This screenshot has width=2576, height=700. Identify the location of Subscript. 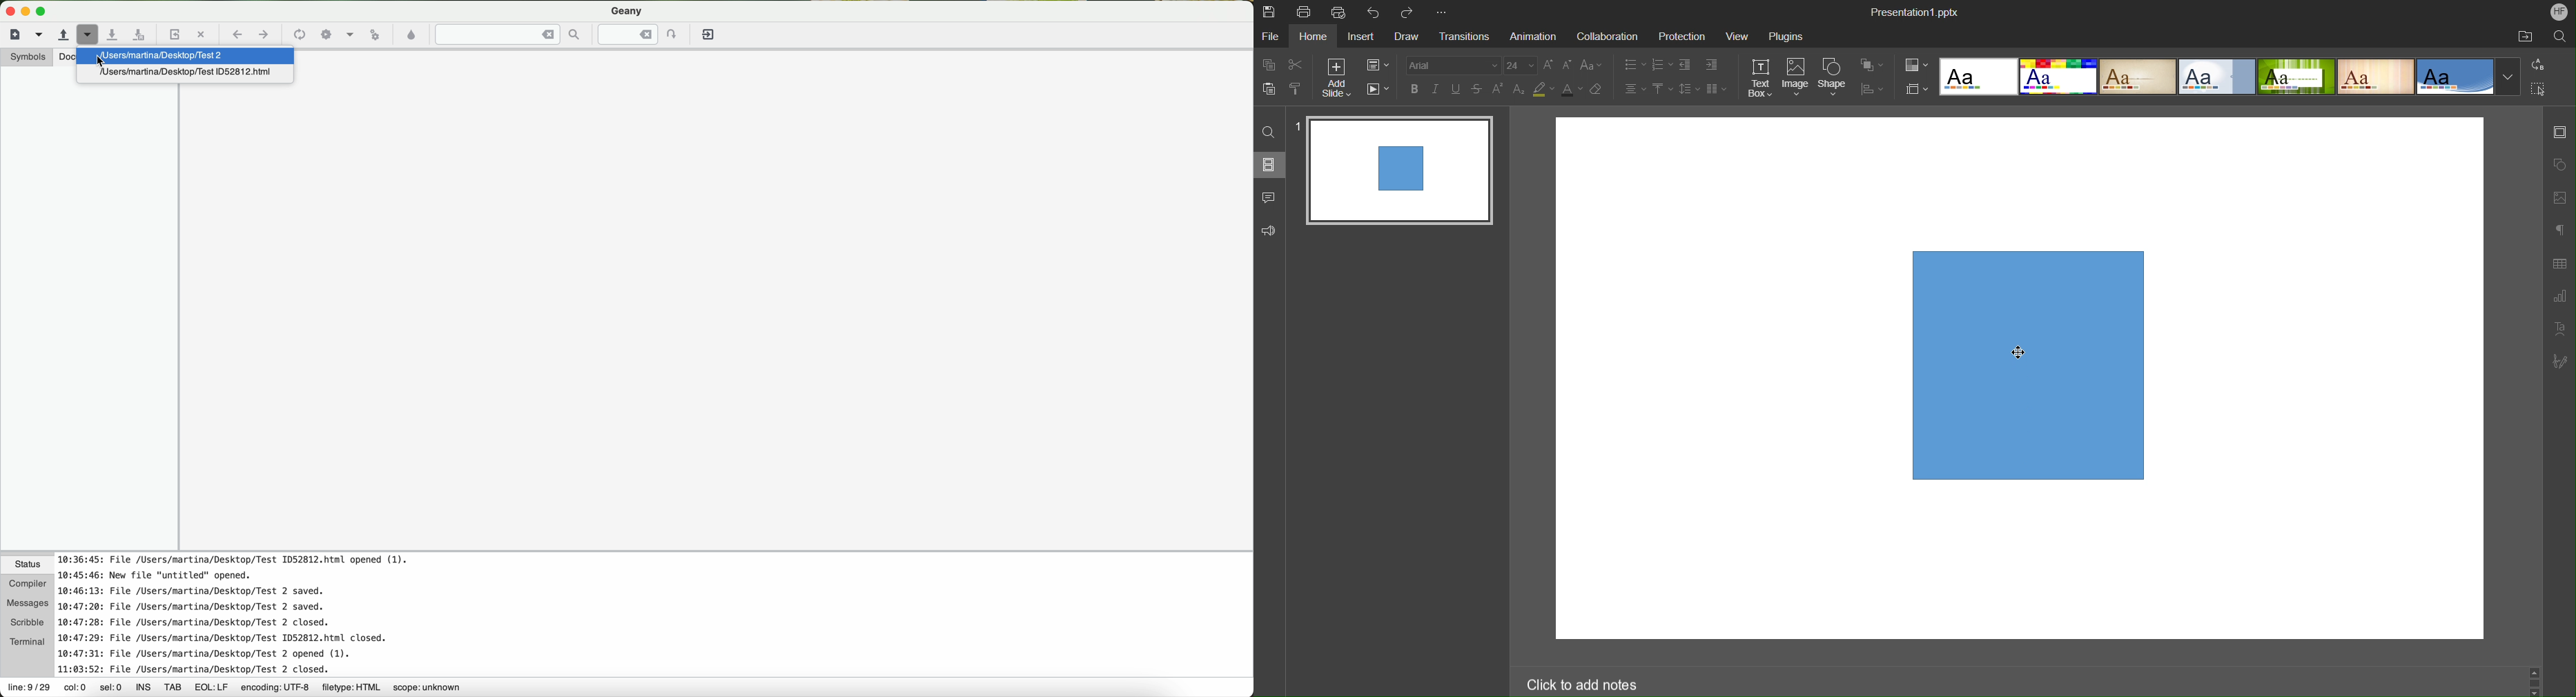
(1519, 89).